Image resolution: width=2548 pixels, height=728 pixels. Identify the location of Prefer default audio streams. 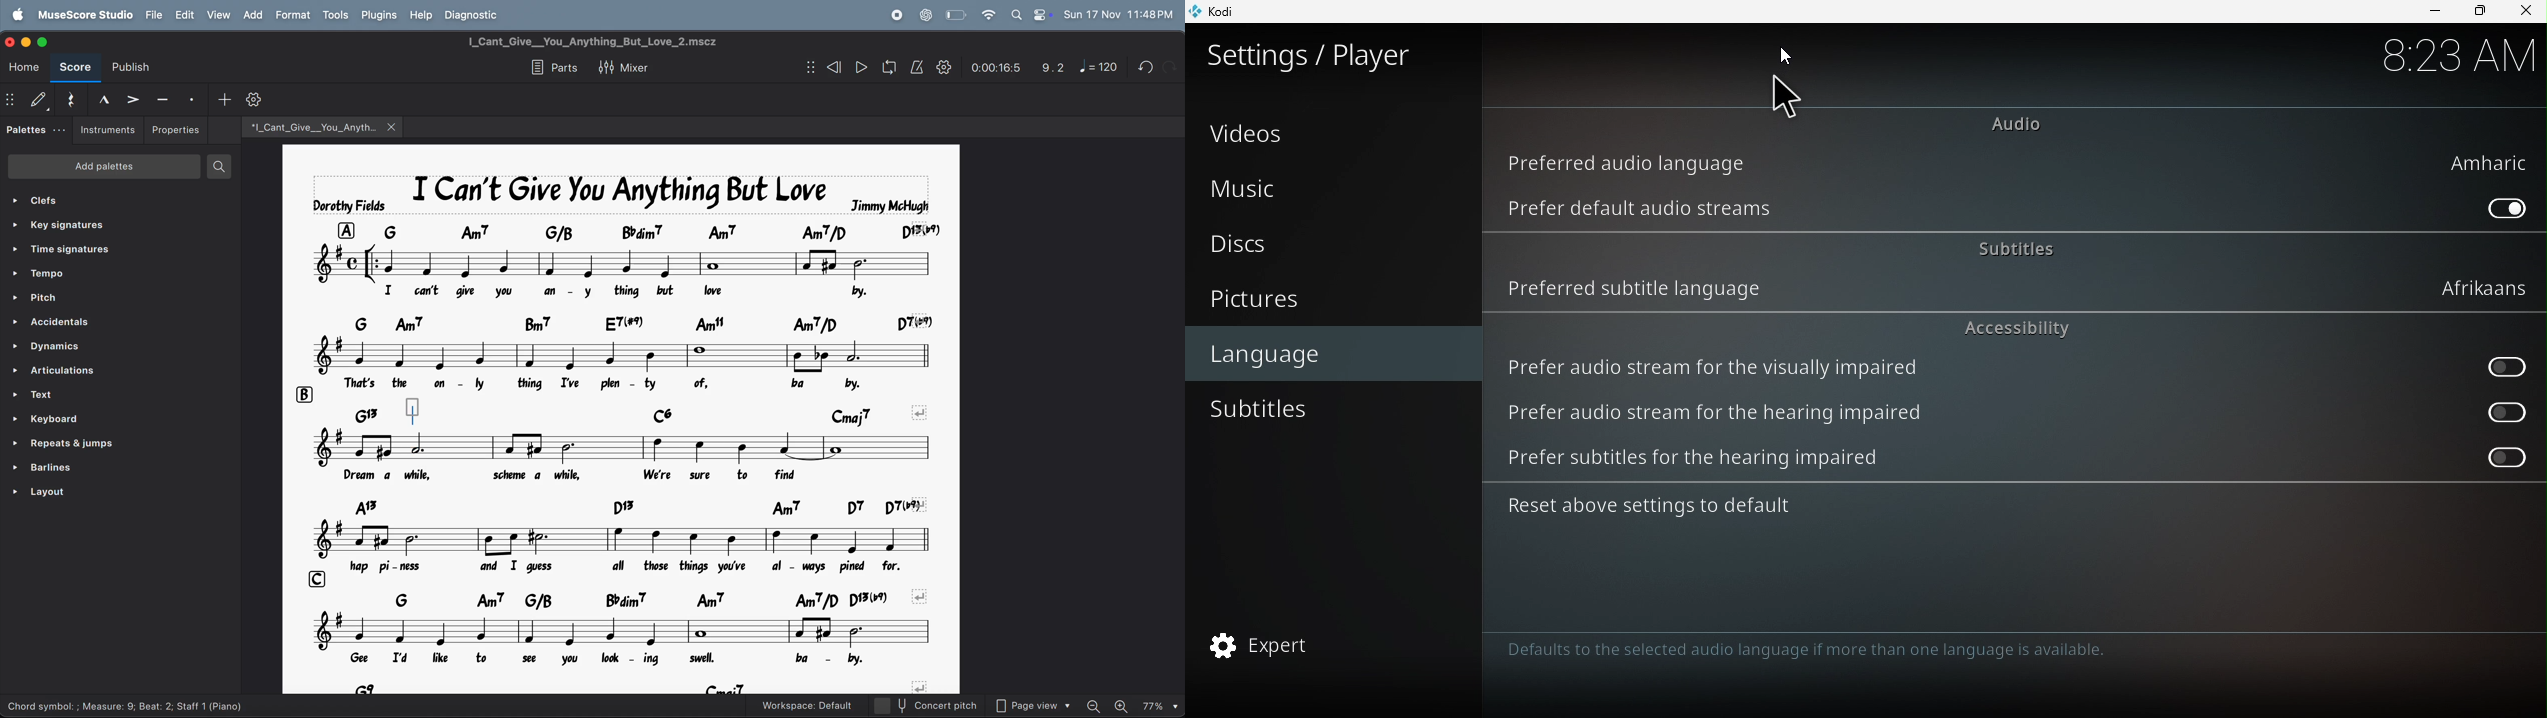
(1645, 208).